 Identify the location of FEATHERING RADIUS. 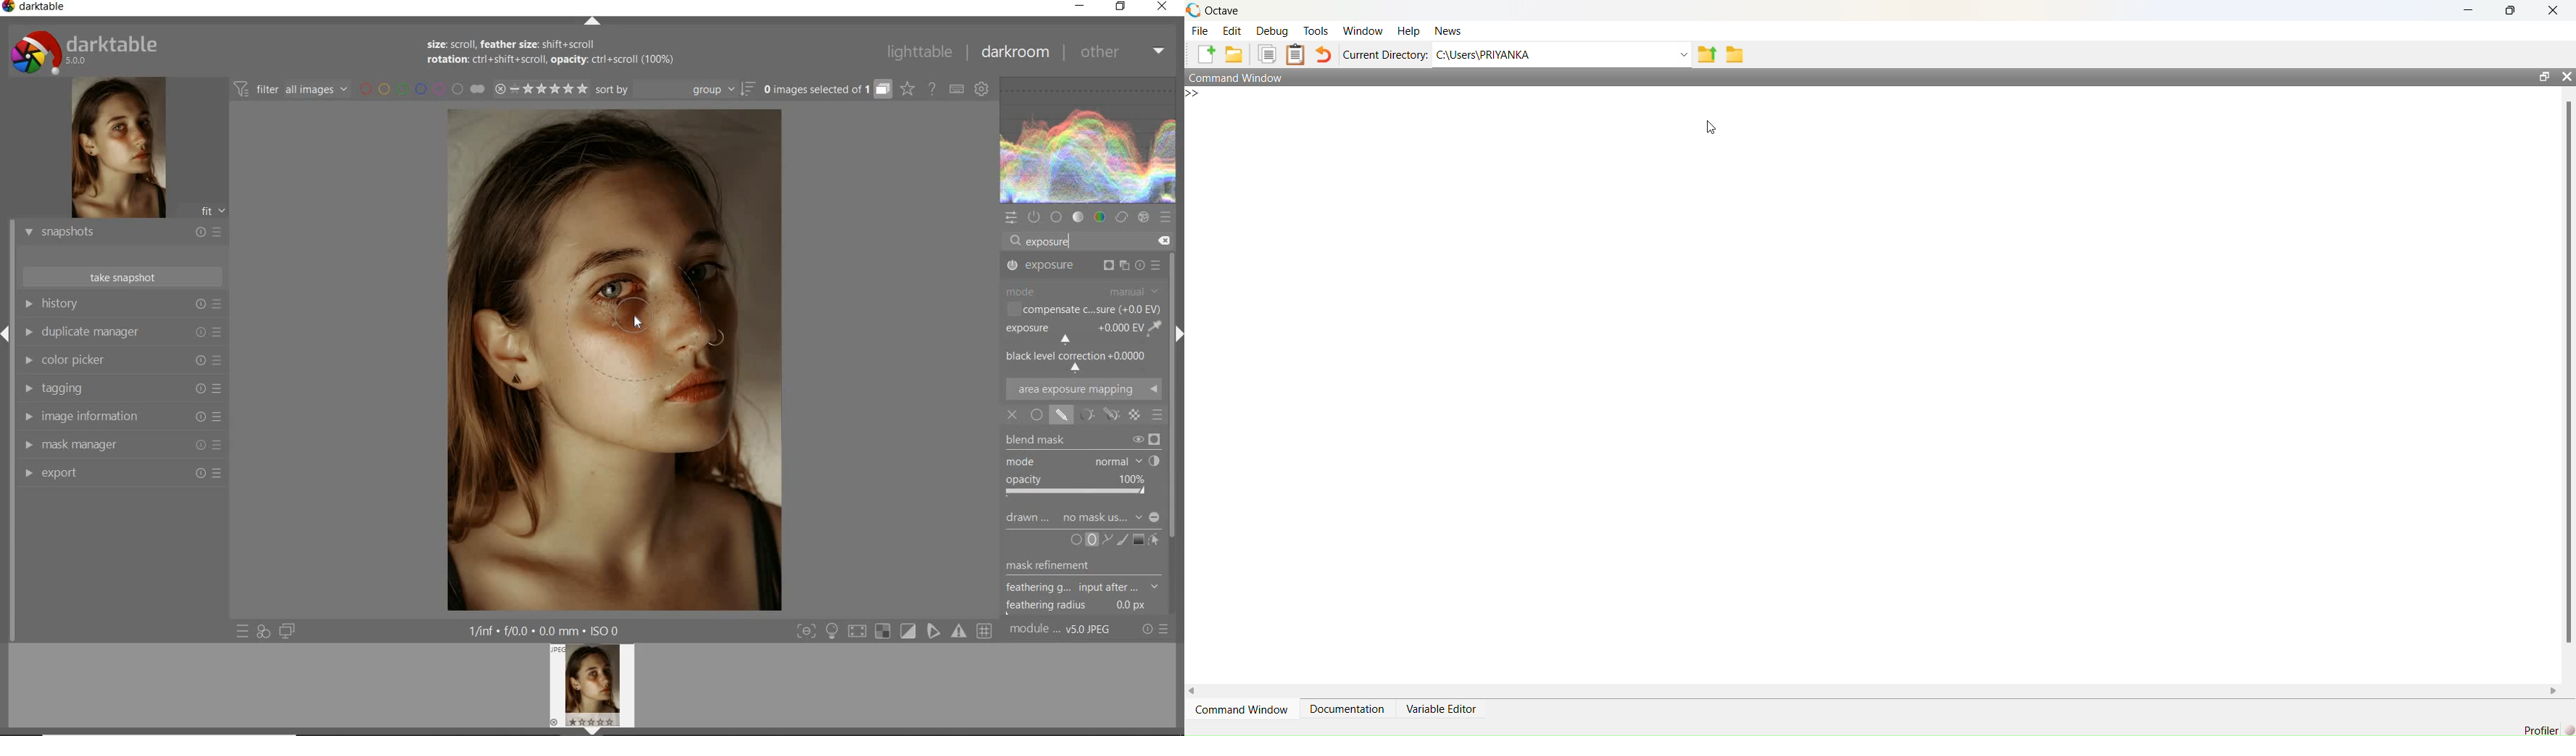
(1081, 606).